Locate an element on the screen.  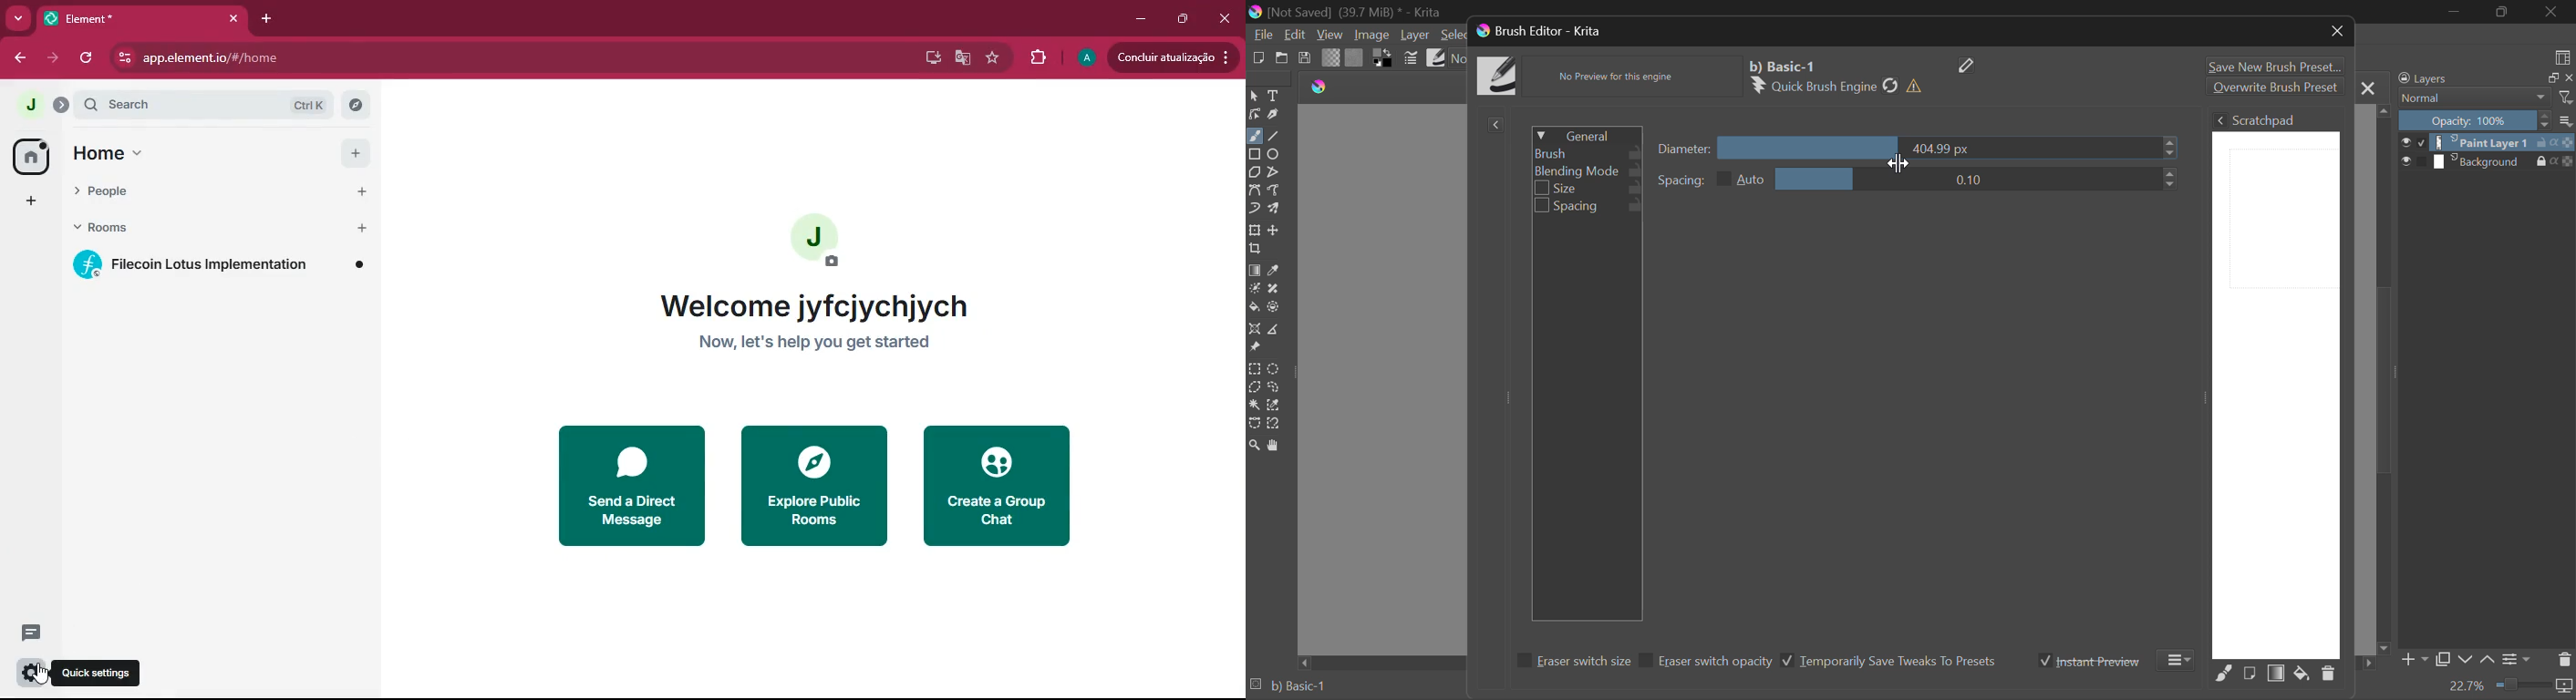
Delete is located at coordinates (2329, 676).